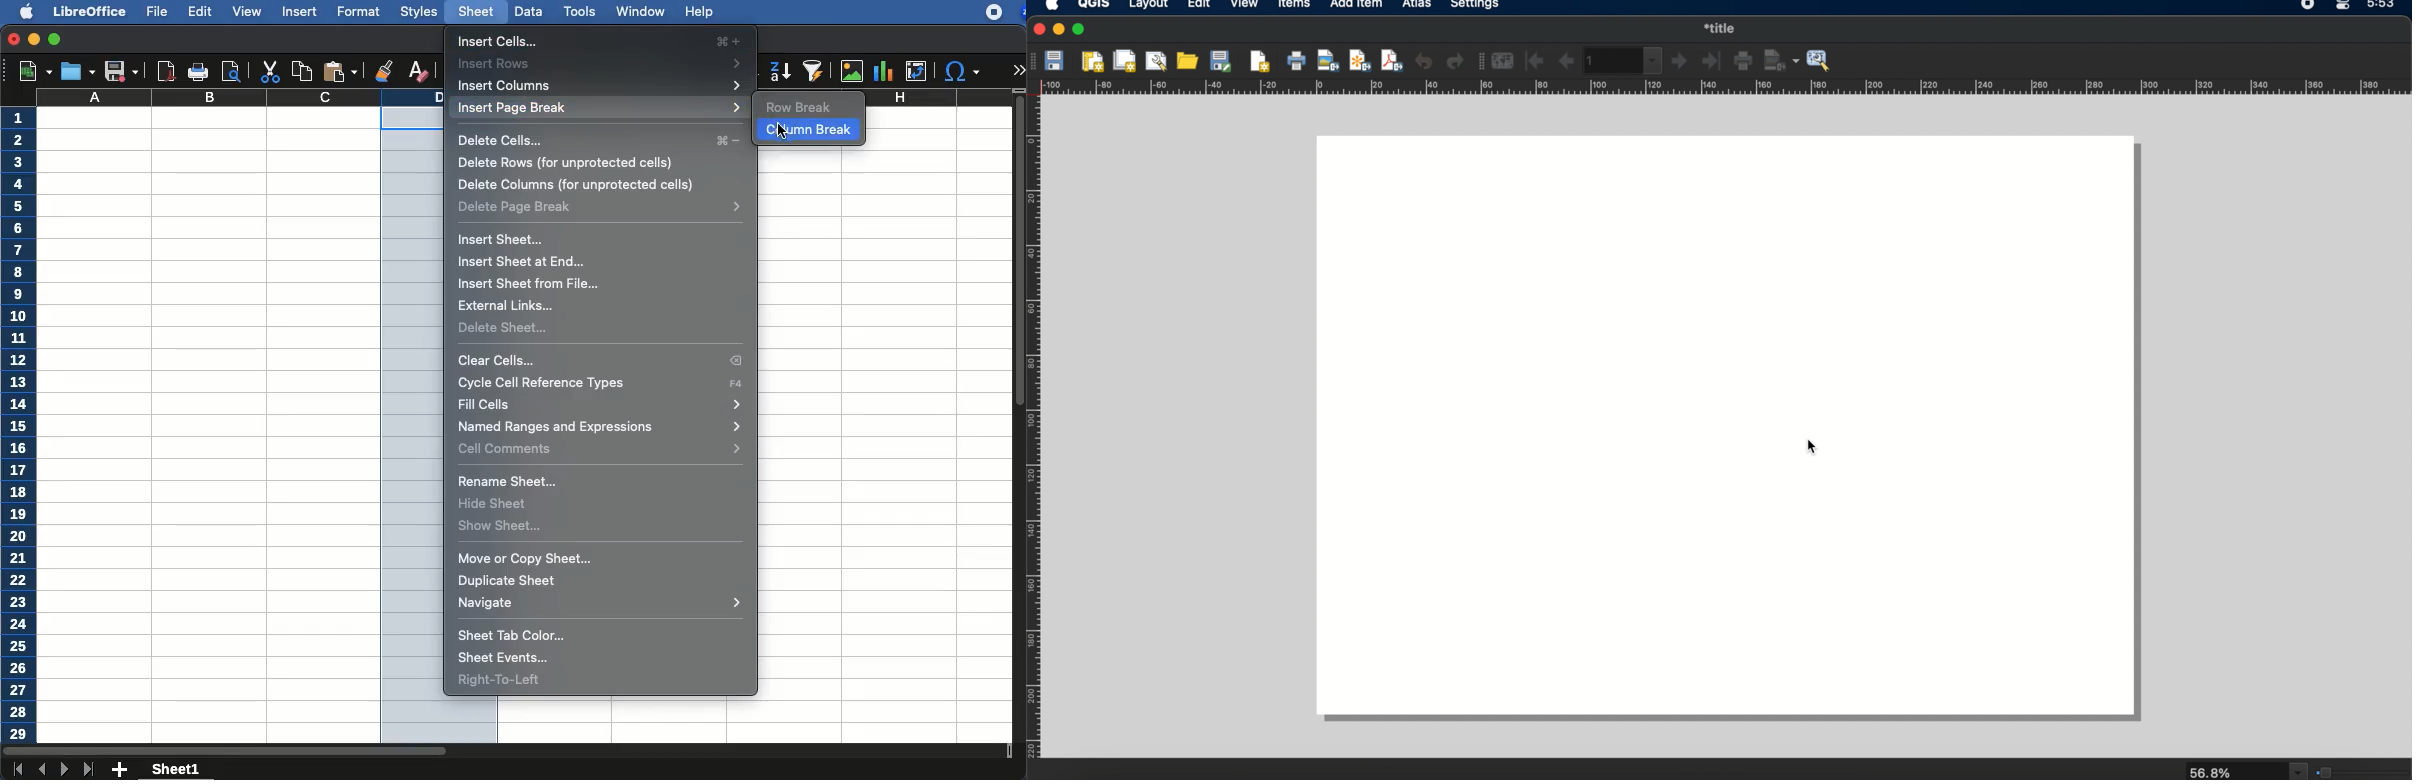 This screenshot has width=2436, height=784. What do you see at coordinates (1710, 62) in the screenshot?
I see `last feature` at bounding box center [1710, 62].